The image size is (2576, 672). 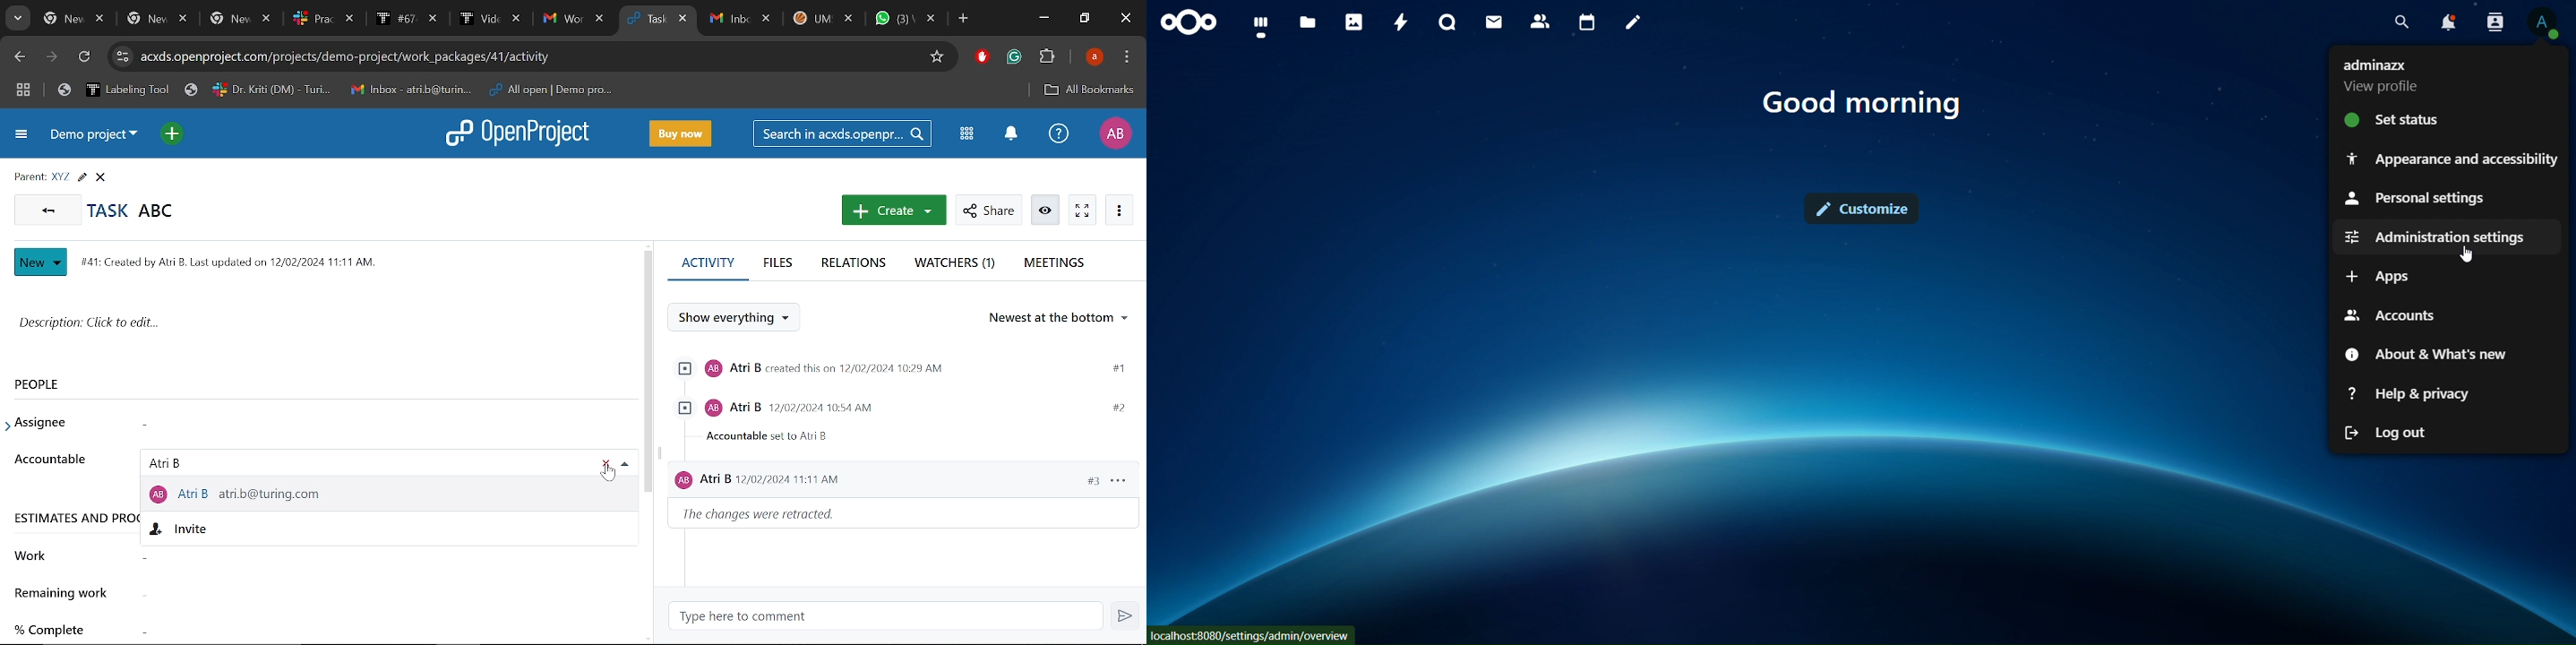 I want to click on dashboard, so click(x=1260, y=25).